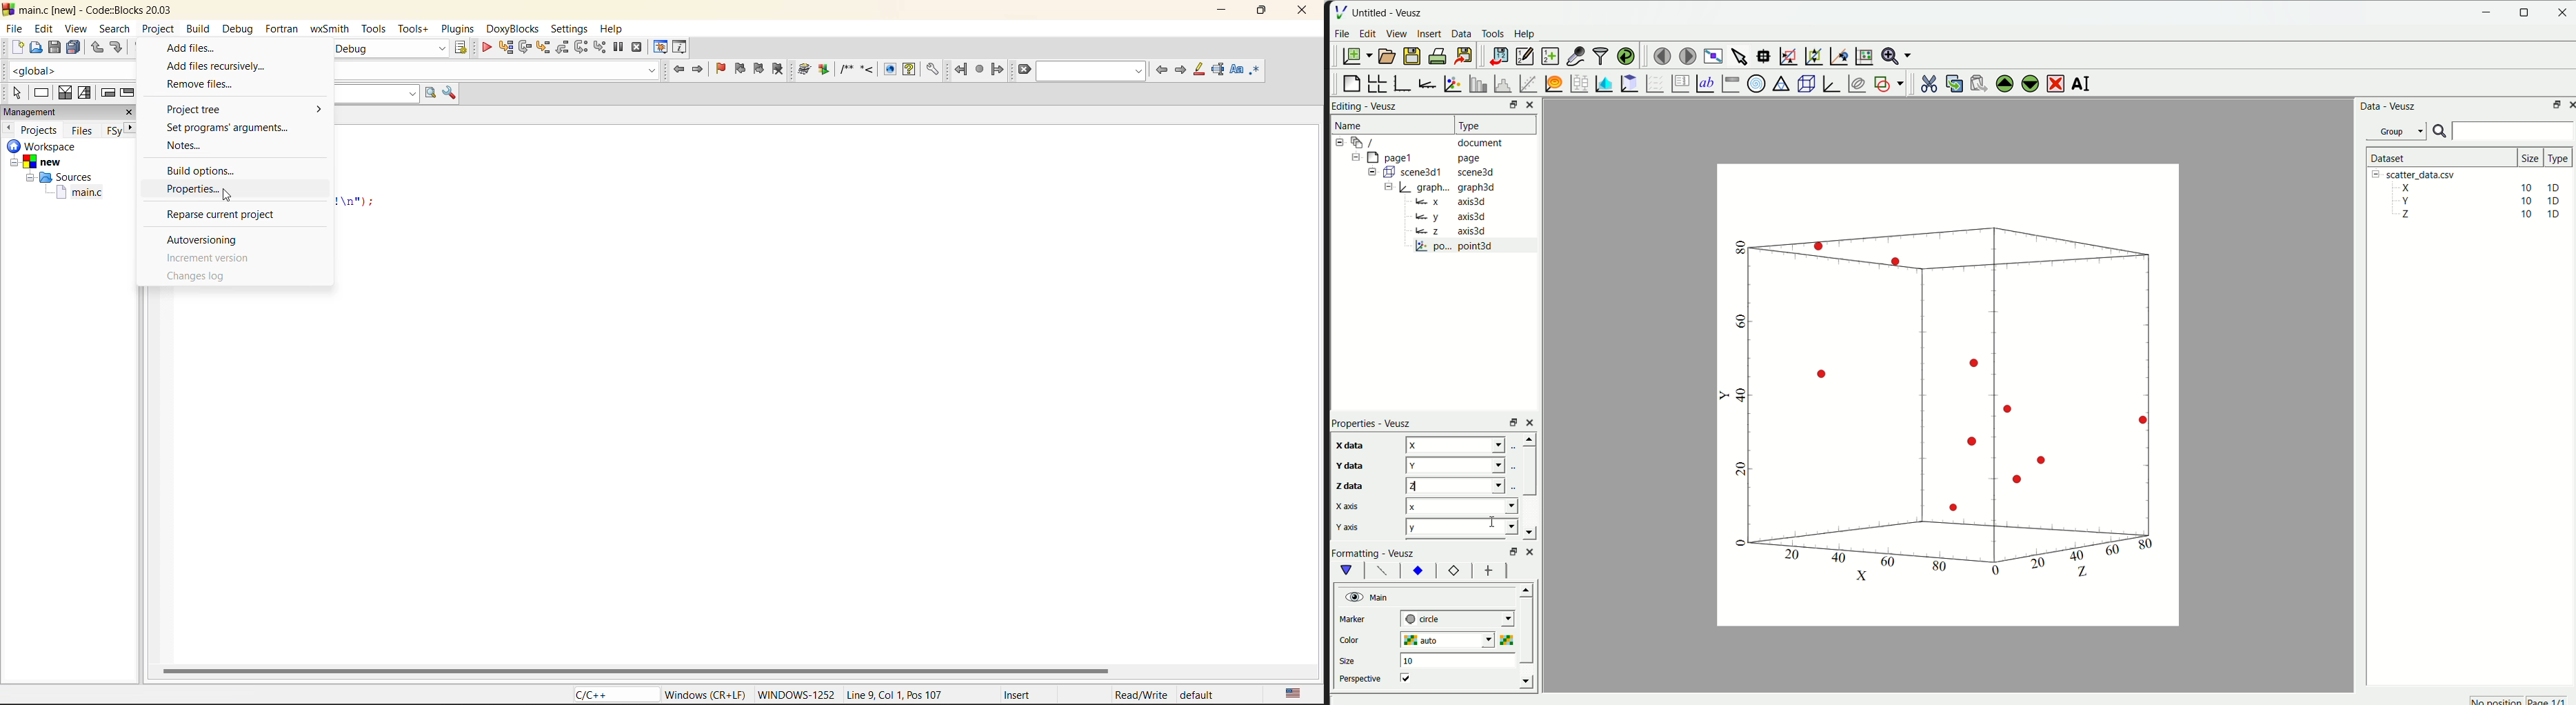  I want to click on clear bookmark, so click(778, 68).